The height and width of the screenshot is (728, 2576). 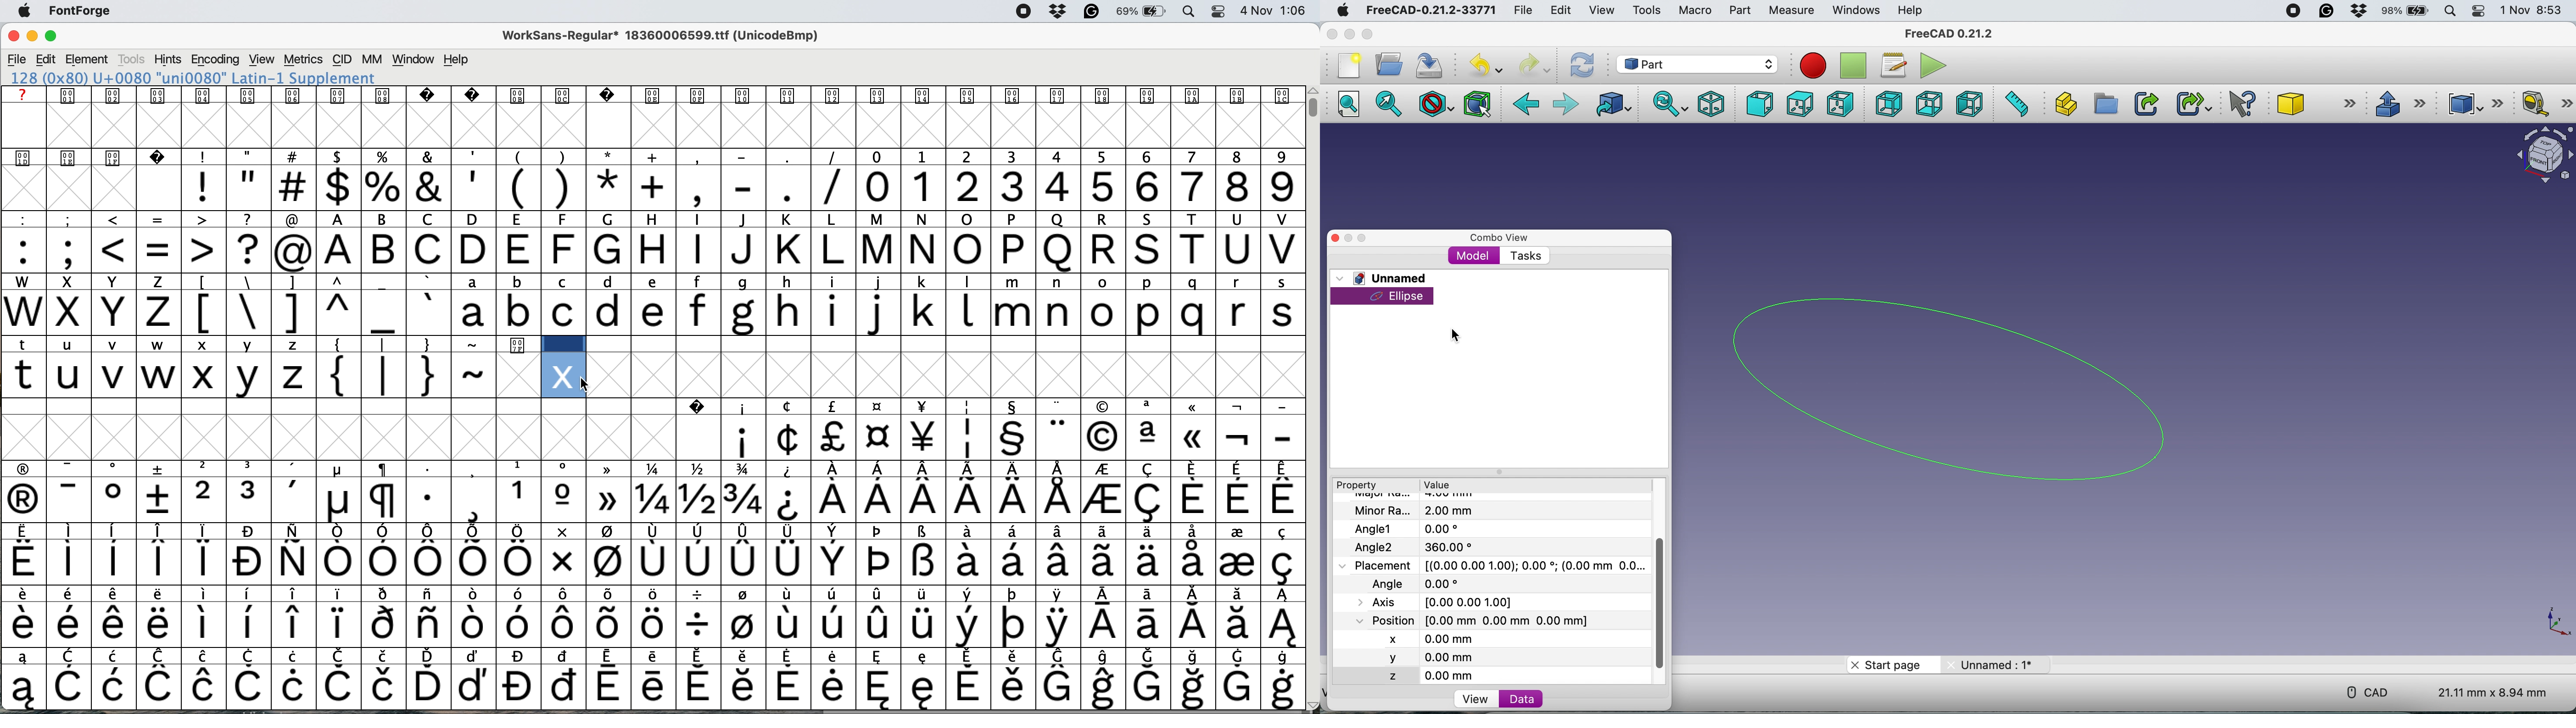 What do you see at coordinates (1444, 600) in the screenshot?
I see `Axis` at bounding box center [1444, 600].